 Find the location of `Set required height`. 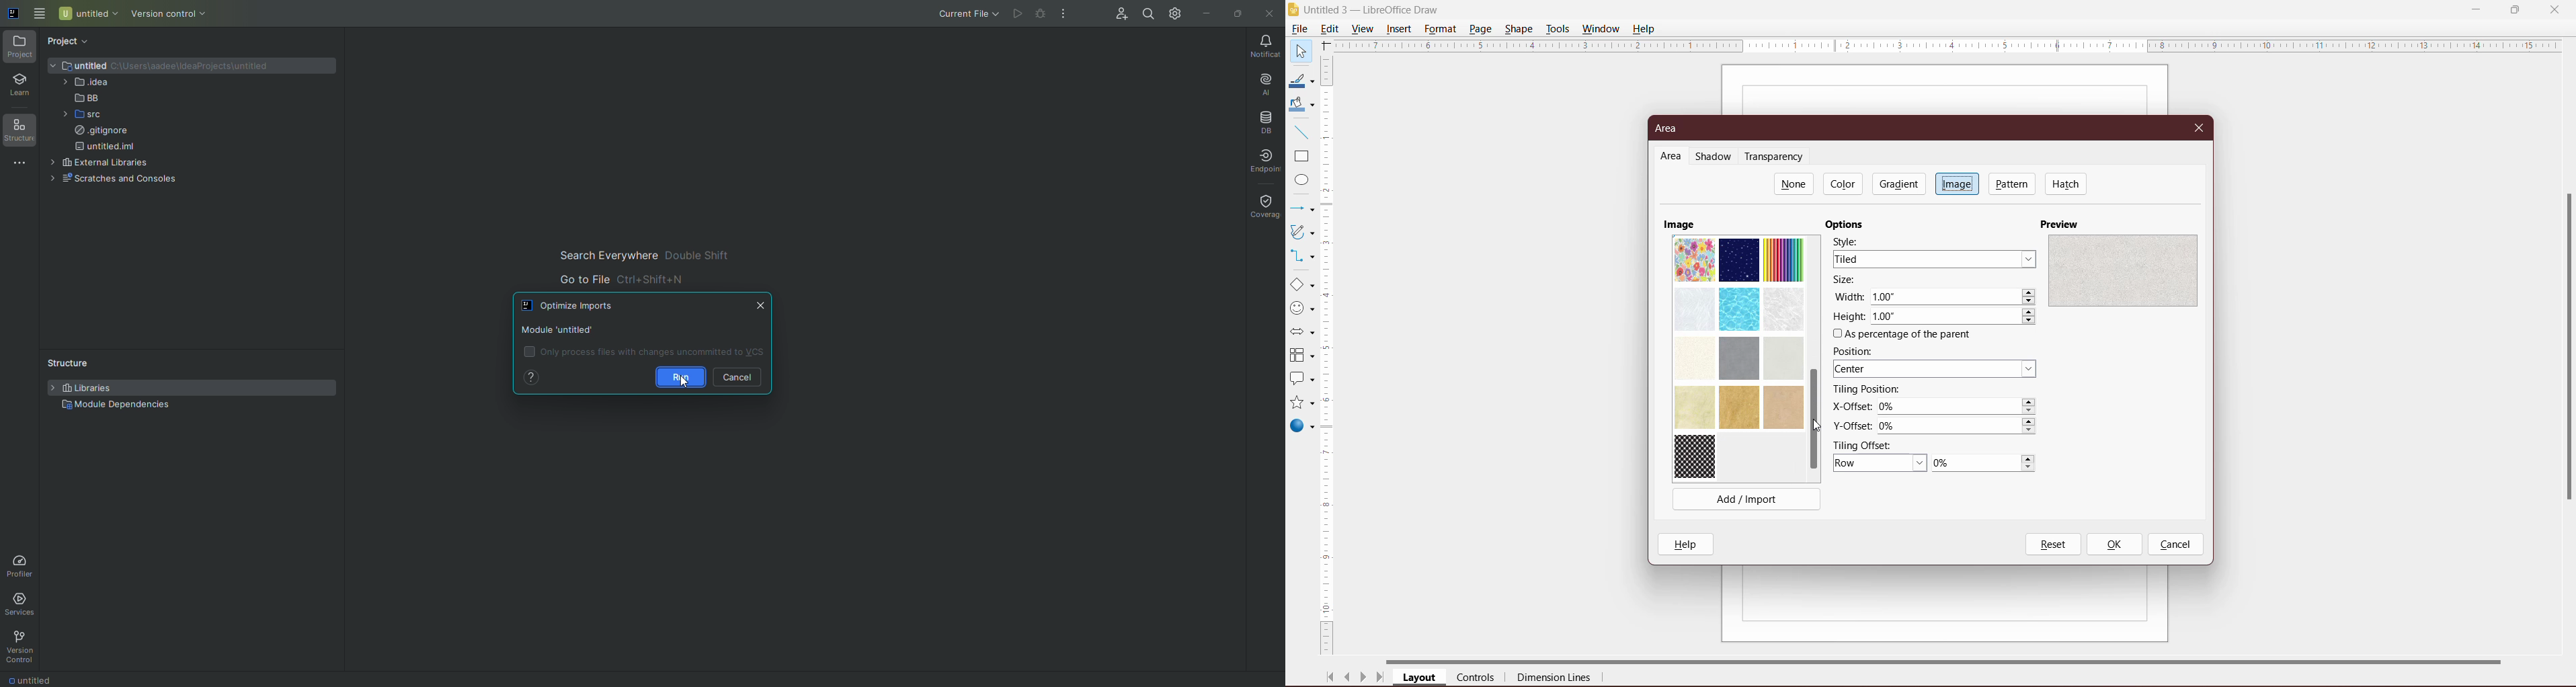

Set required height is located at coordinates (1954, 317).